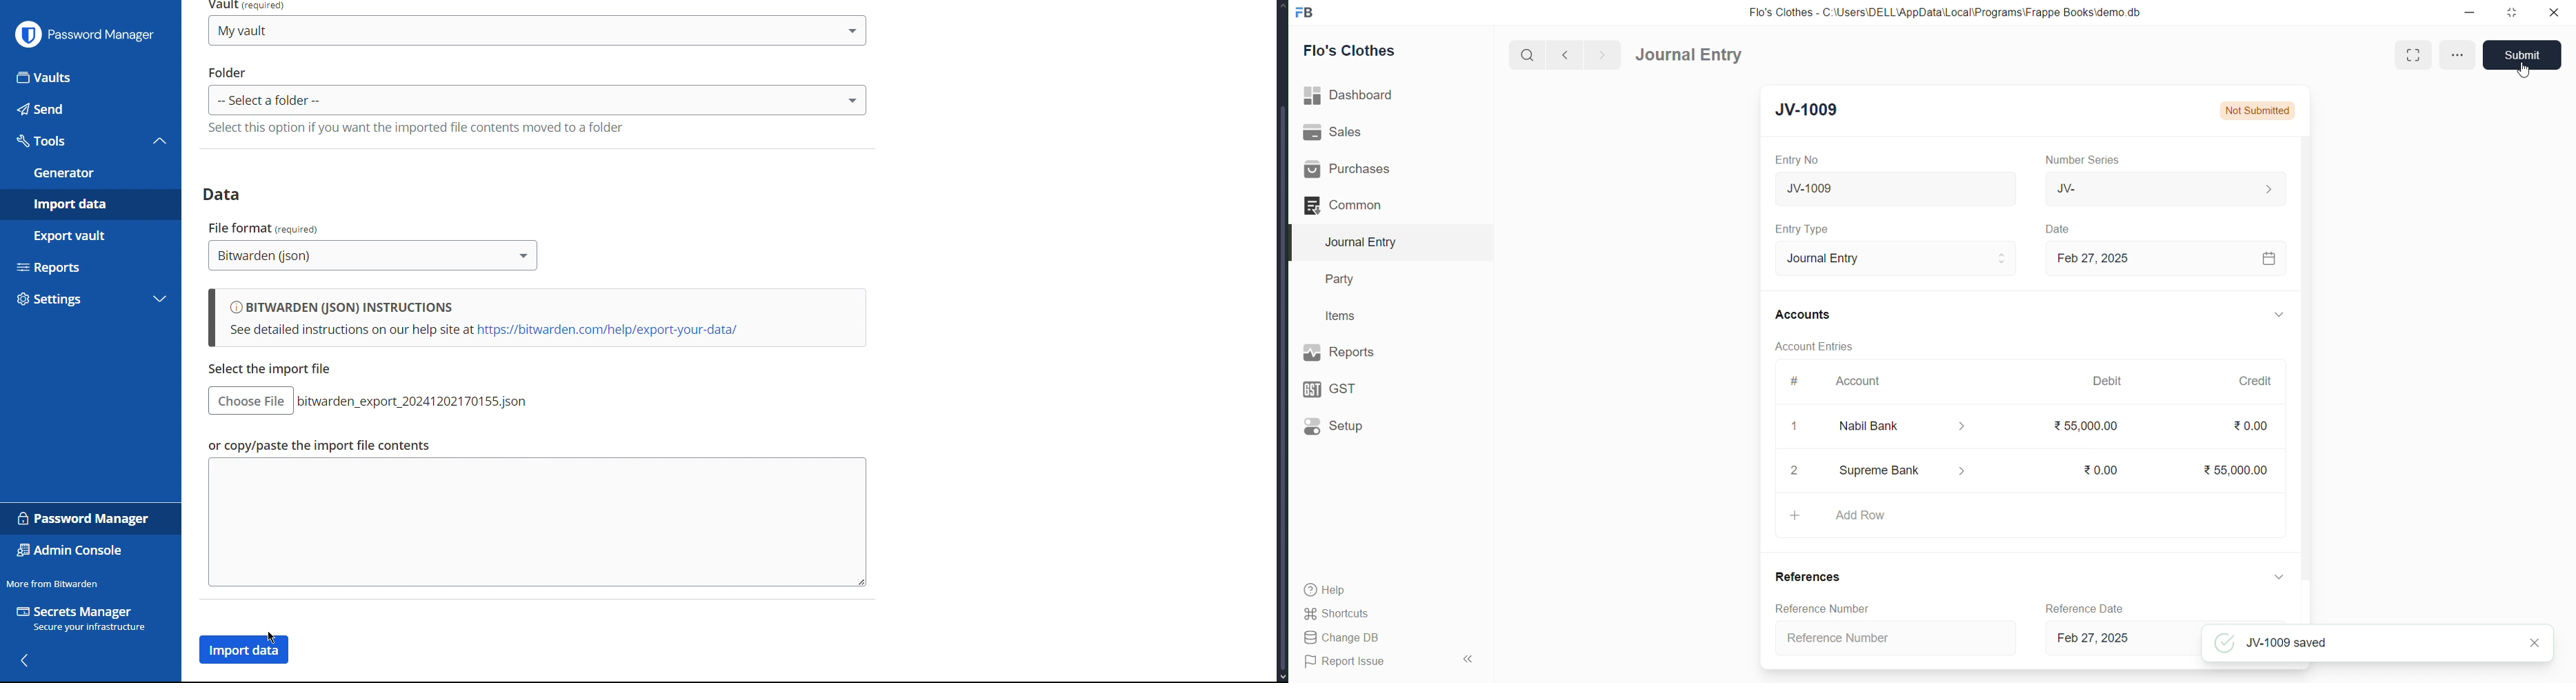 The height and width of the screenshot is (700, 2576). What do you see at coordinates (2278, 315) in the screenshot?
I see `EXPAND/COLLAPSE` at bounding box center [2278, 315].